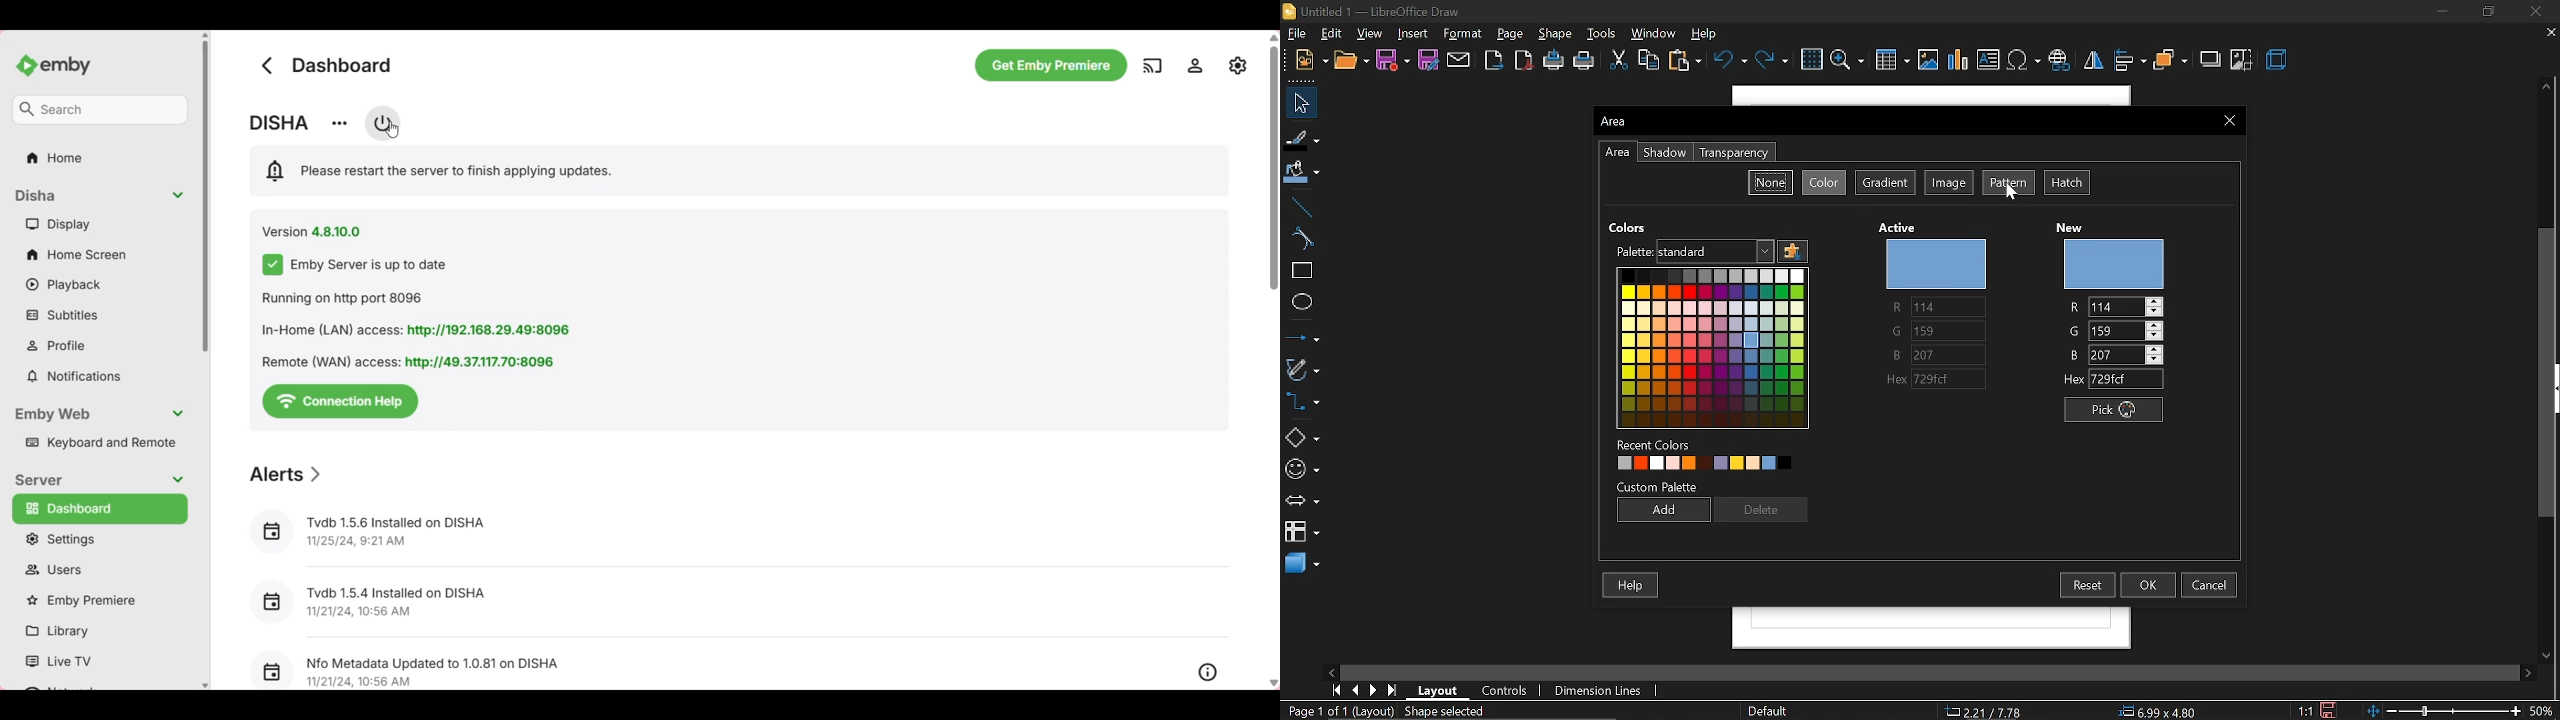 This screenshot has width=2576, height=728. I want to click on co-ordinate, so click(1986, 712).